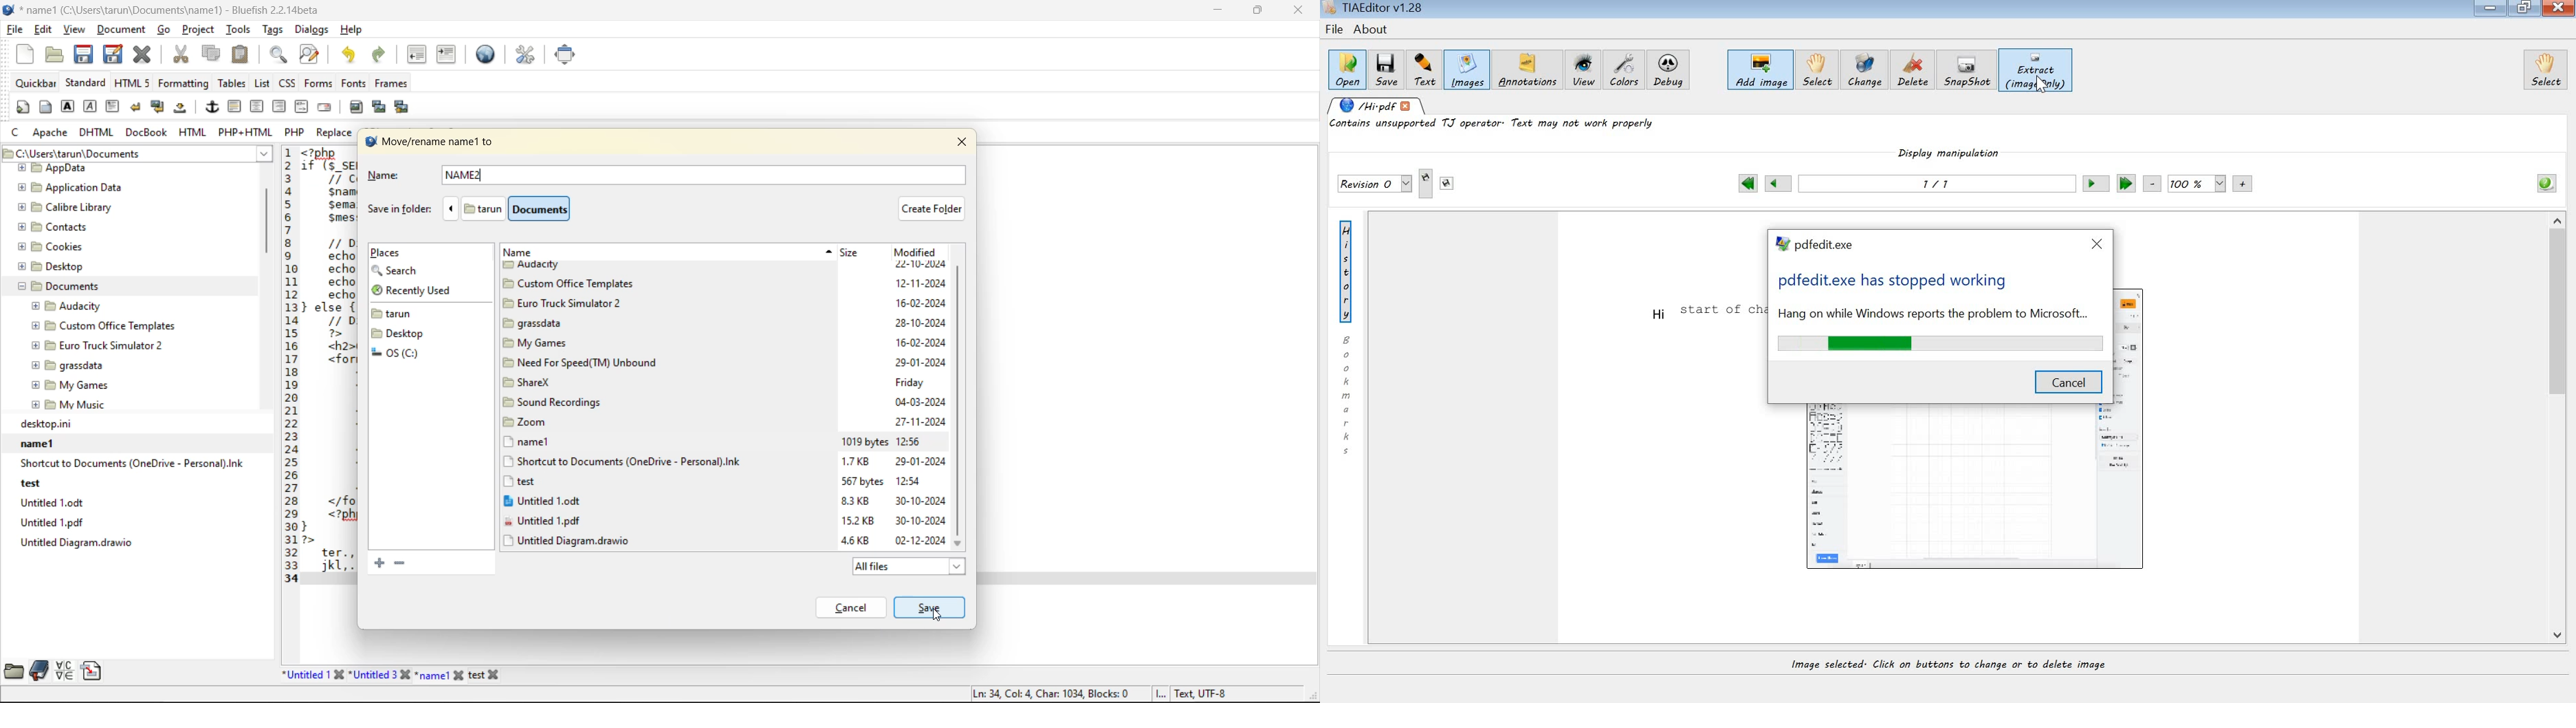 Image resolution: width=2576 pixels, height=728 pixels. What do you see at coordinates (914, 567) in the screenshot?
I see `all files` at bounding box center [914, 567].